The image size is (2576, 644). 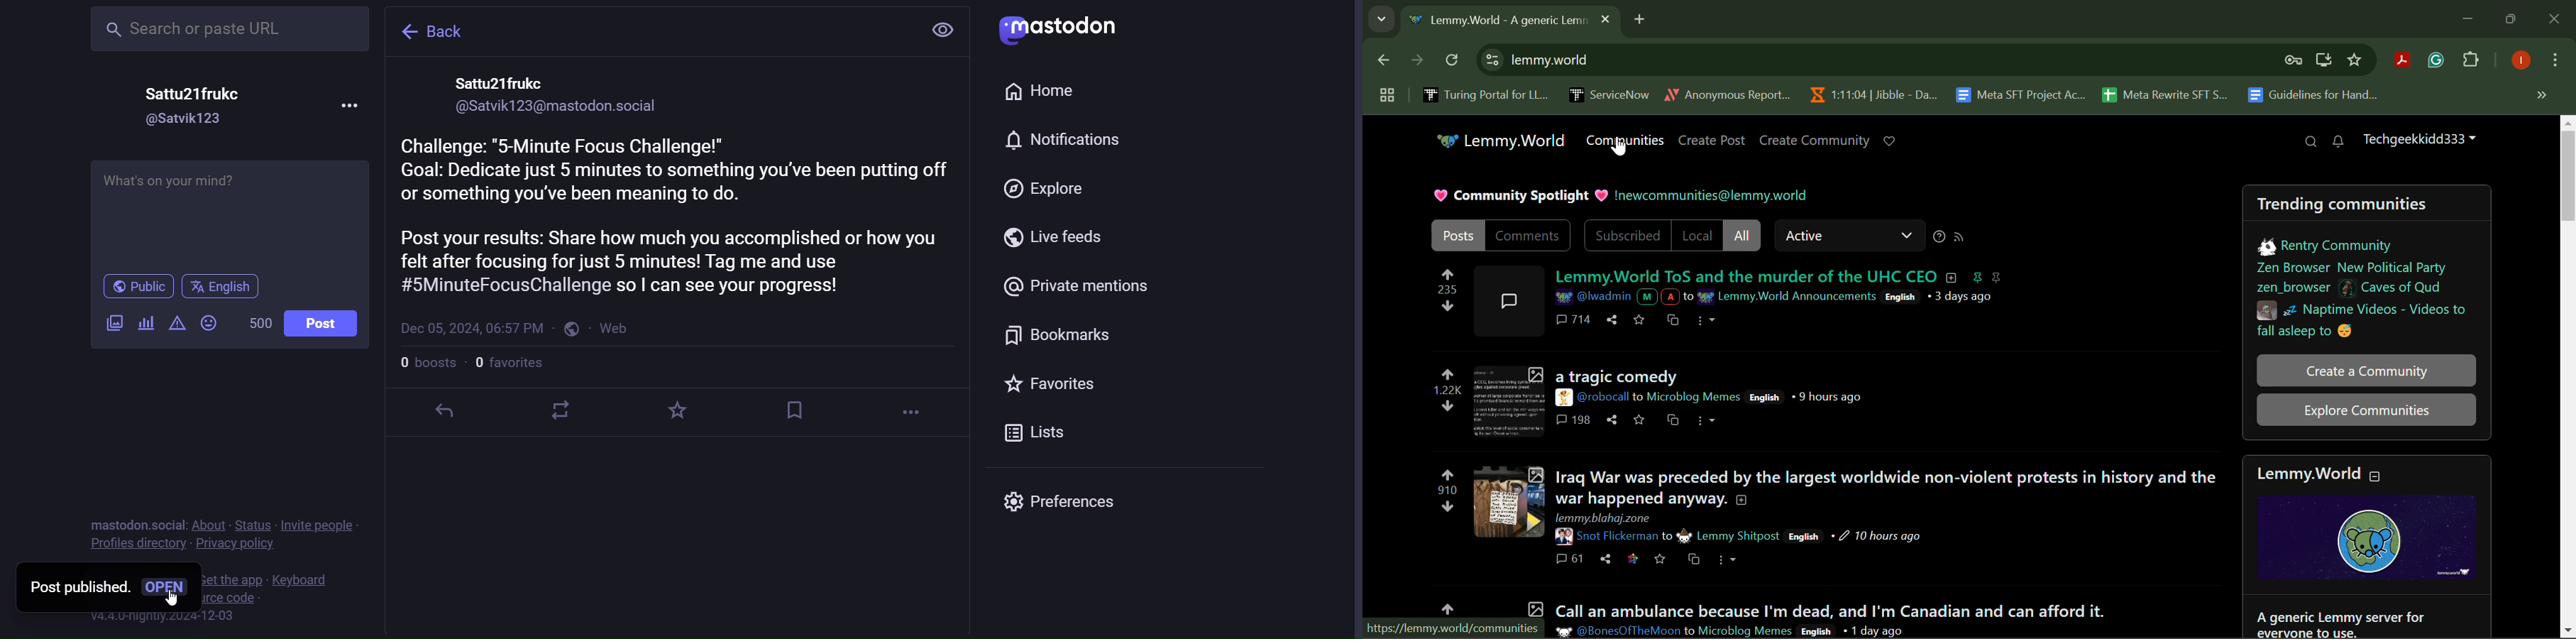 I want to click on English, so click(x=1815, y=631).